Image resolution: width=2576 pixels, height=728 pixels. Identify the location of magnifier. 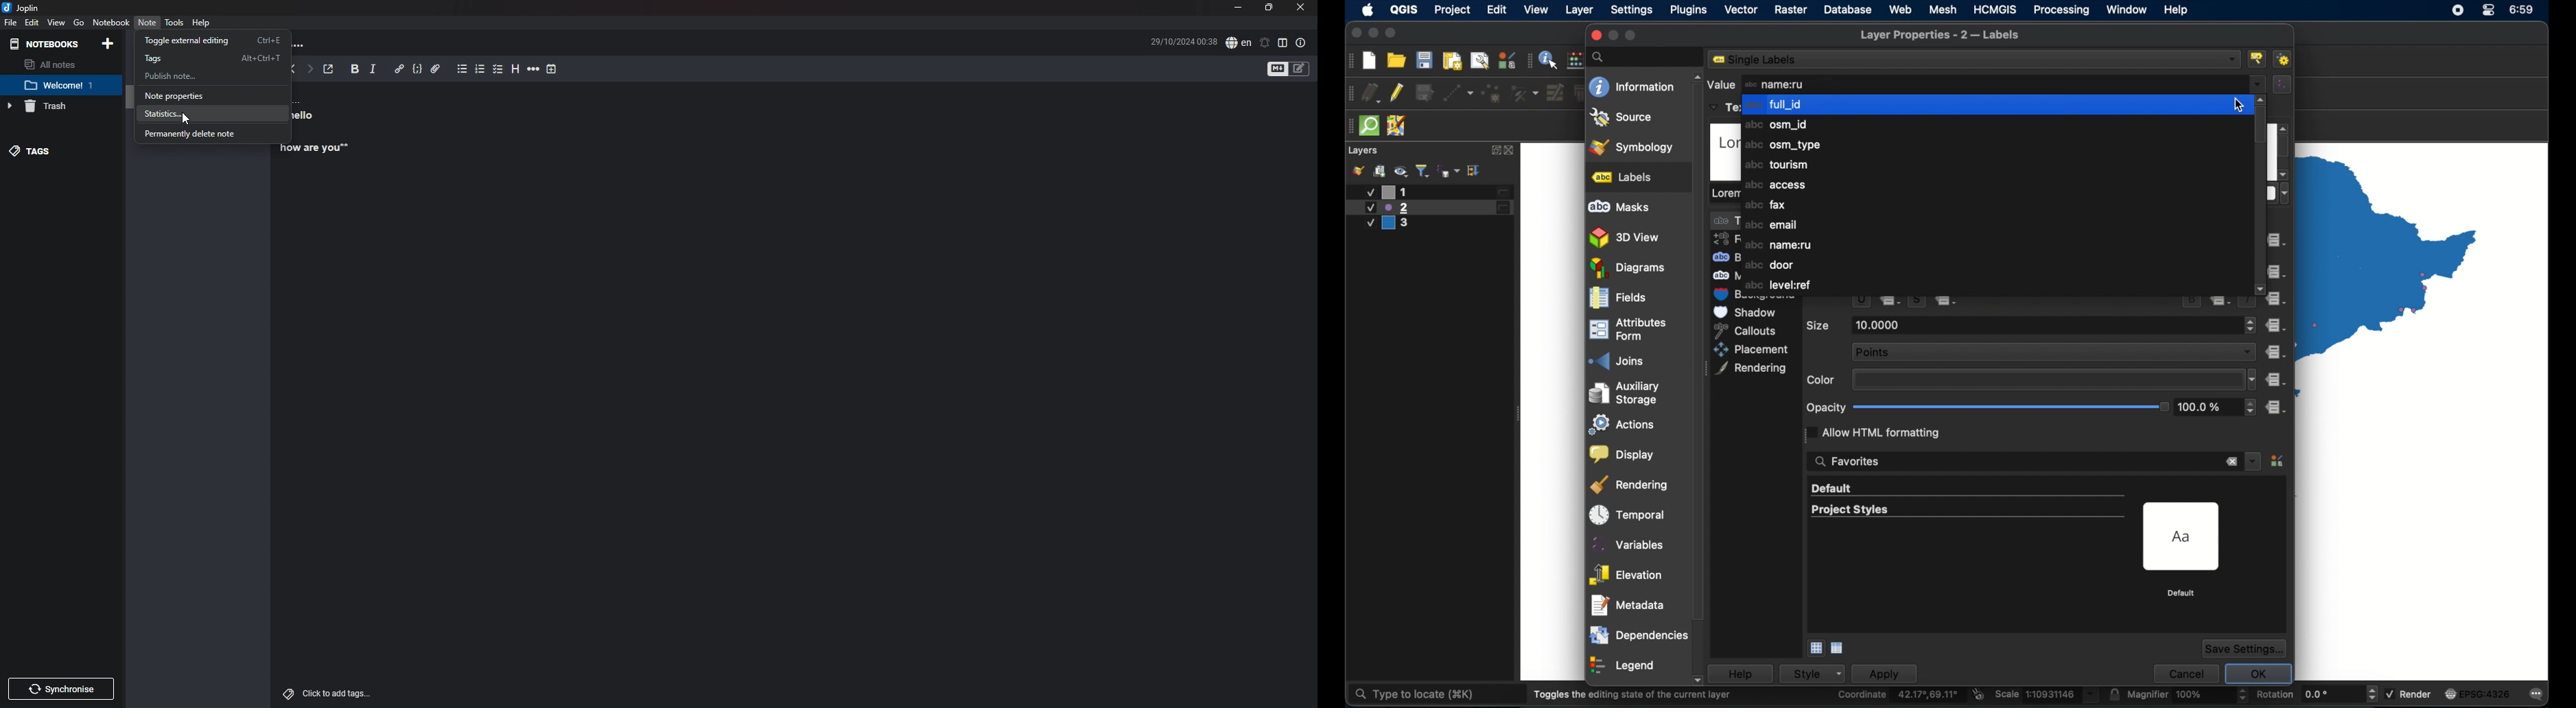
(2188, 694).